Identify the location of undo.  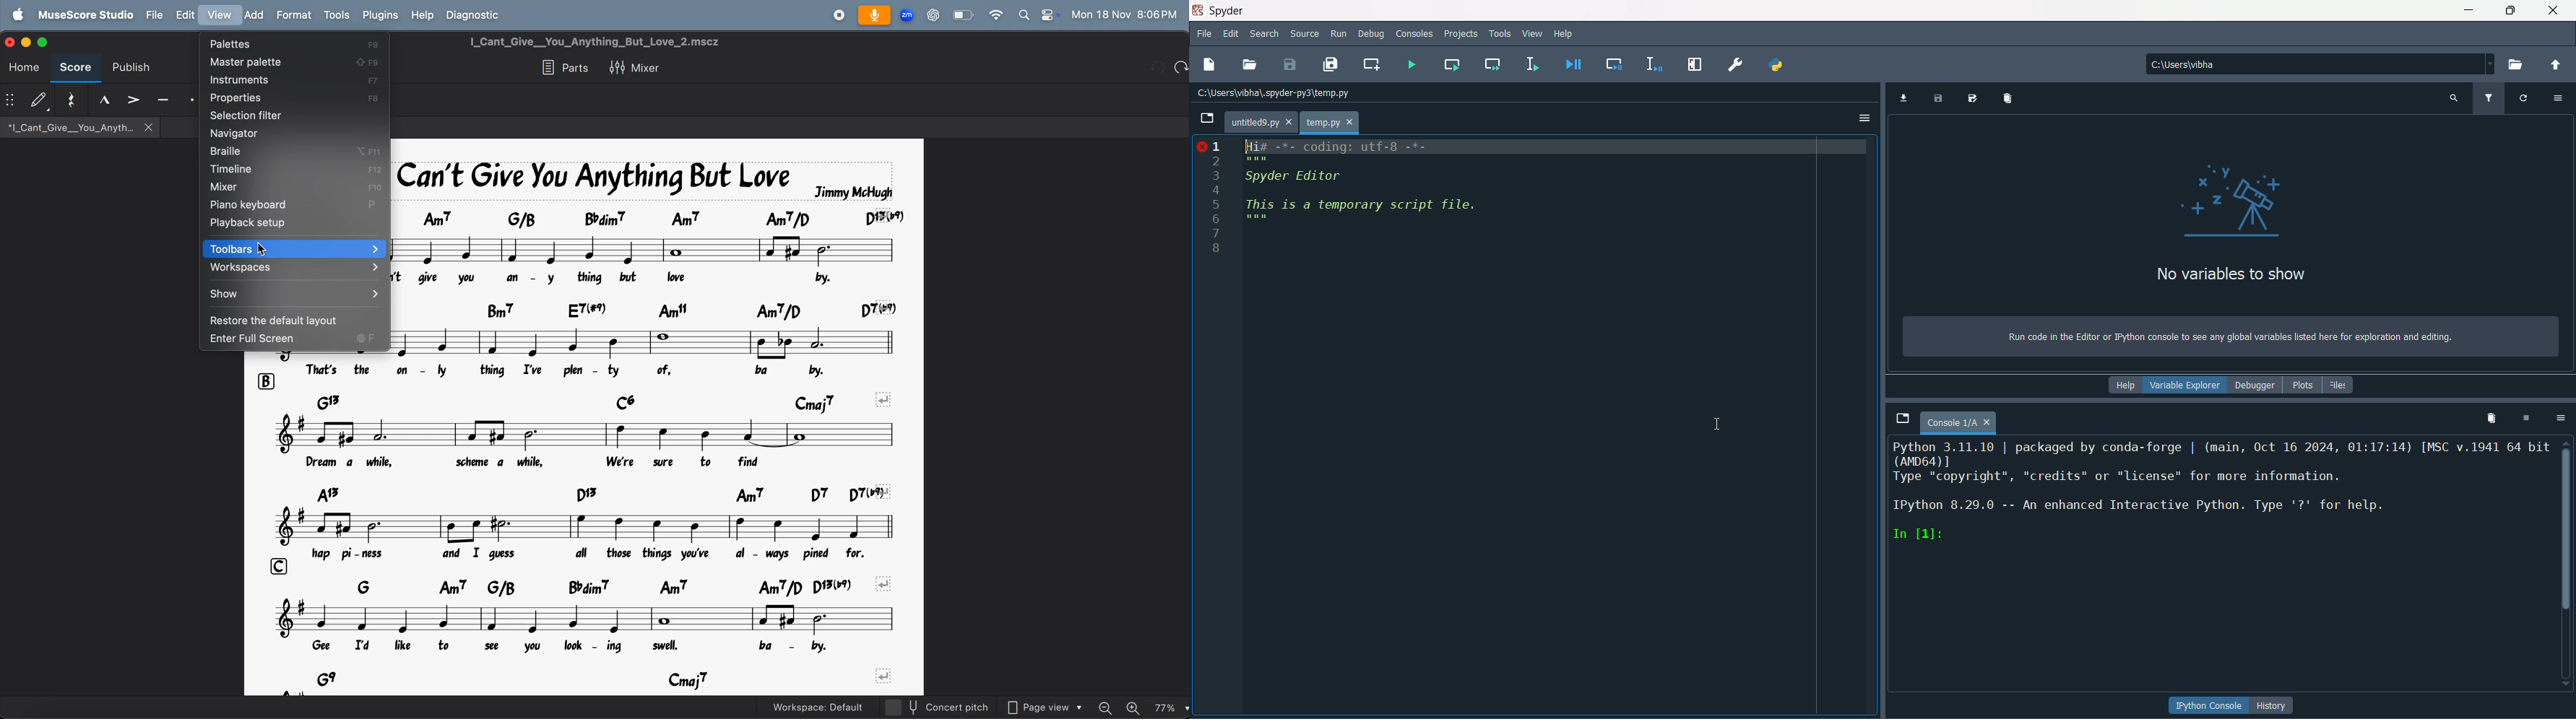
(1181, 69).